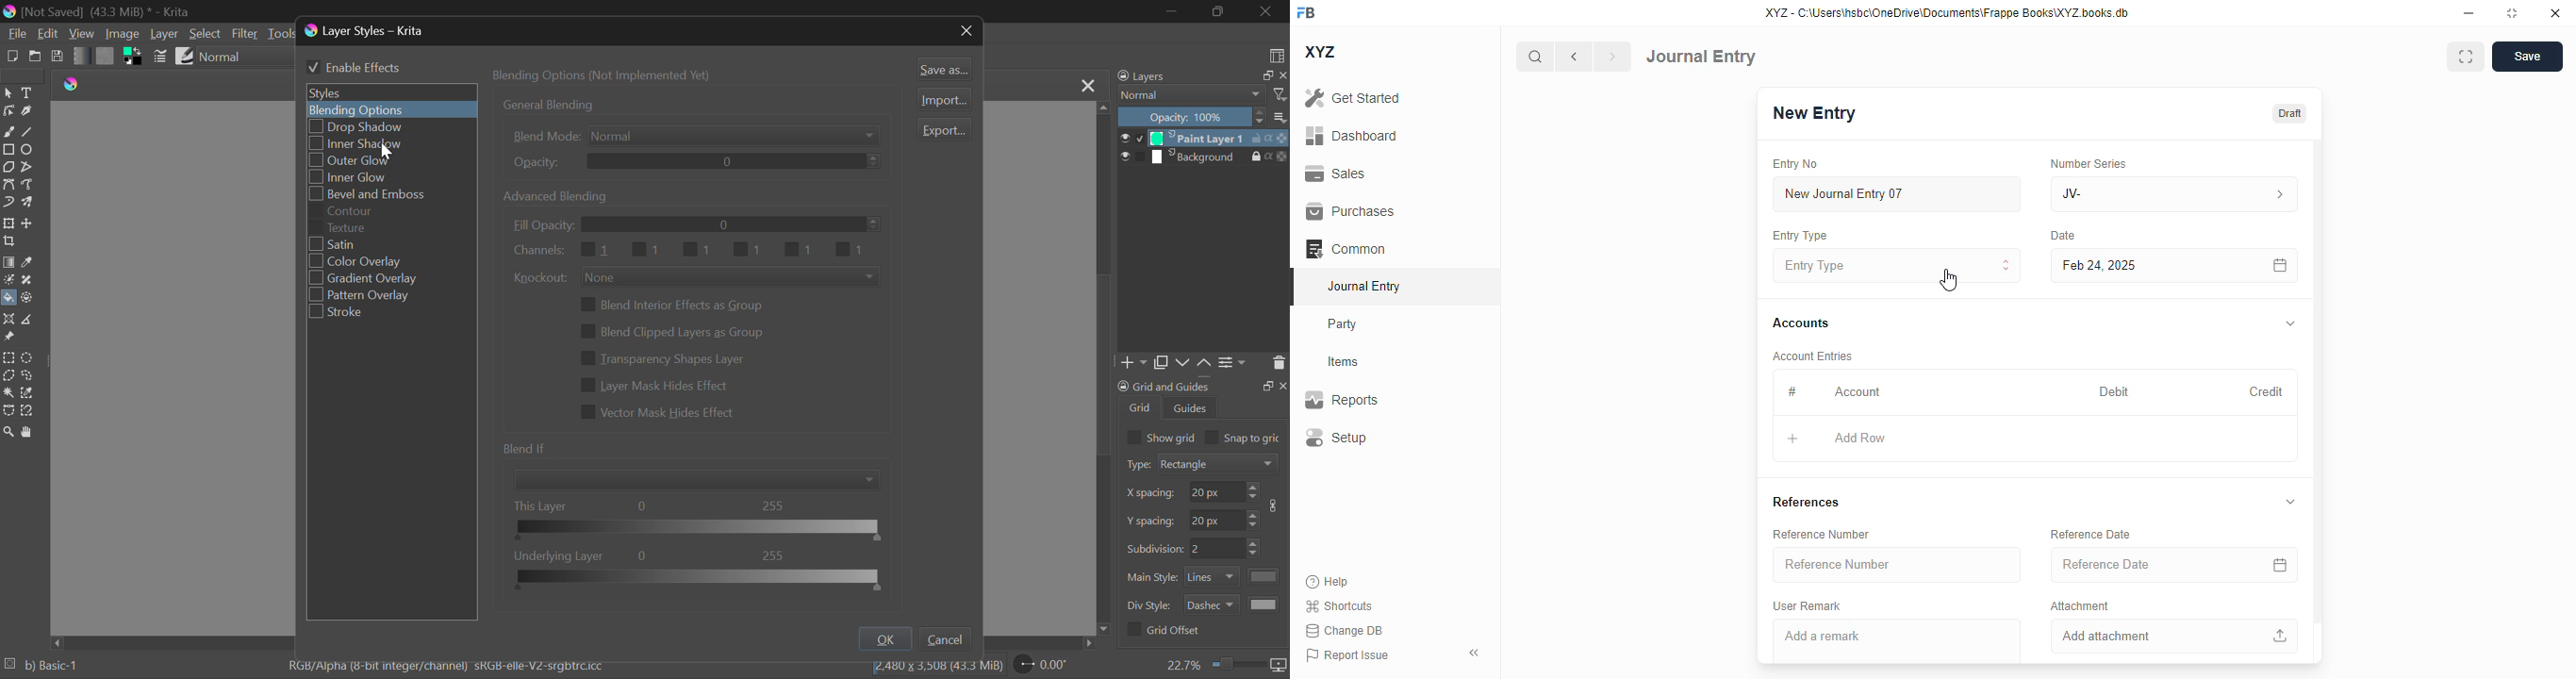 The image size is (2576, 700). I want to click on Styles, so click(390, 91).